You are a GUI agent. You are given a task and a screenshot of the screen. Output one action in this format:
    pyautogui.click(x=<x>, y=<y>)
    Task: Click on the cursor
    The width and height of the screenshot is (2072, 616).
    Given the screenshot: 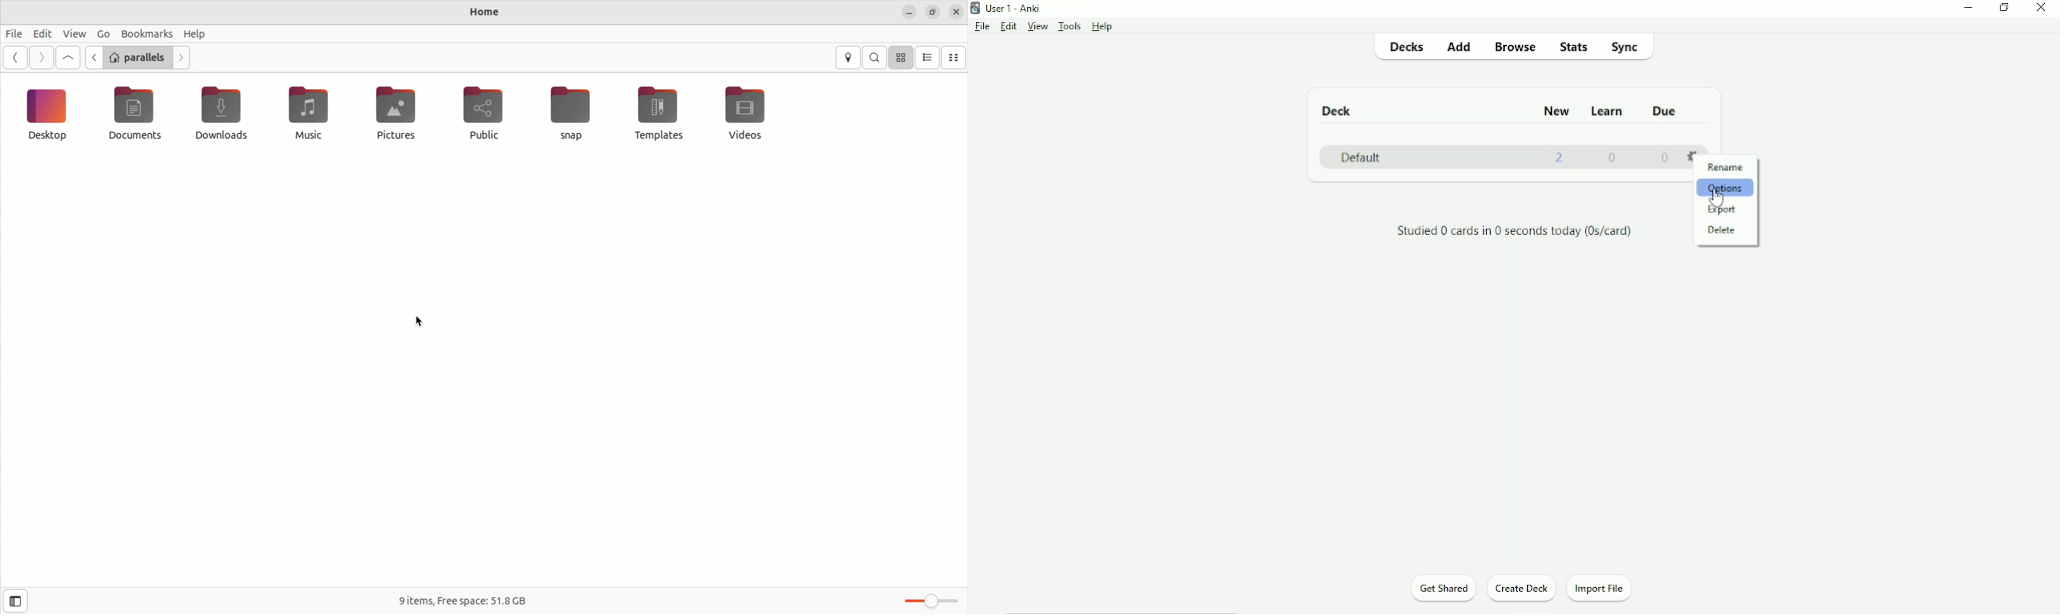 What is the action you would take?
    pyautogui.click(x=418, y=322)
    